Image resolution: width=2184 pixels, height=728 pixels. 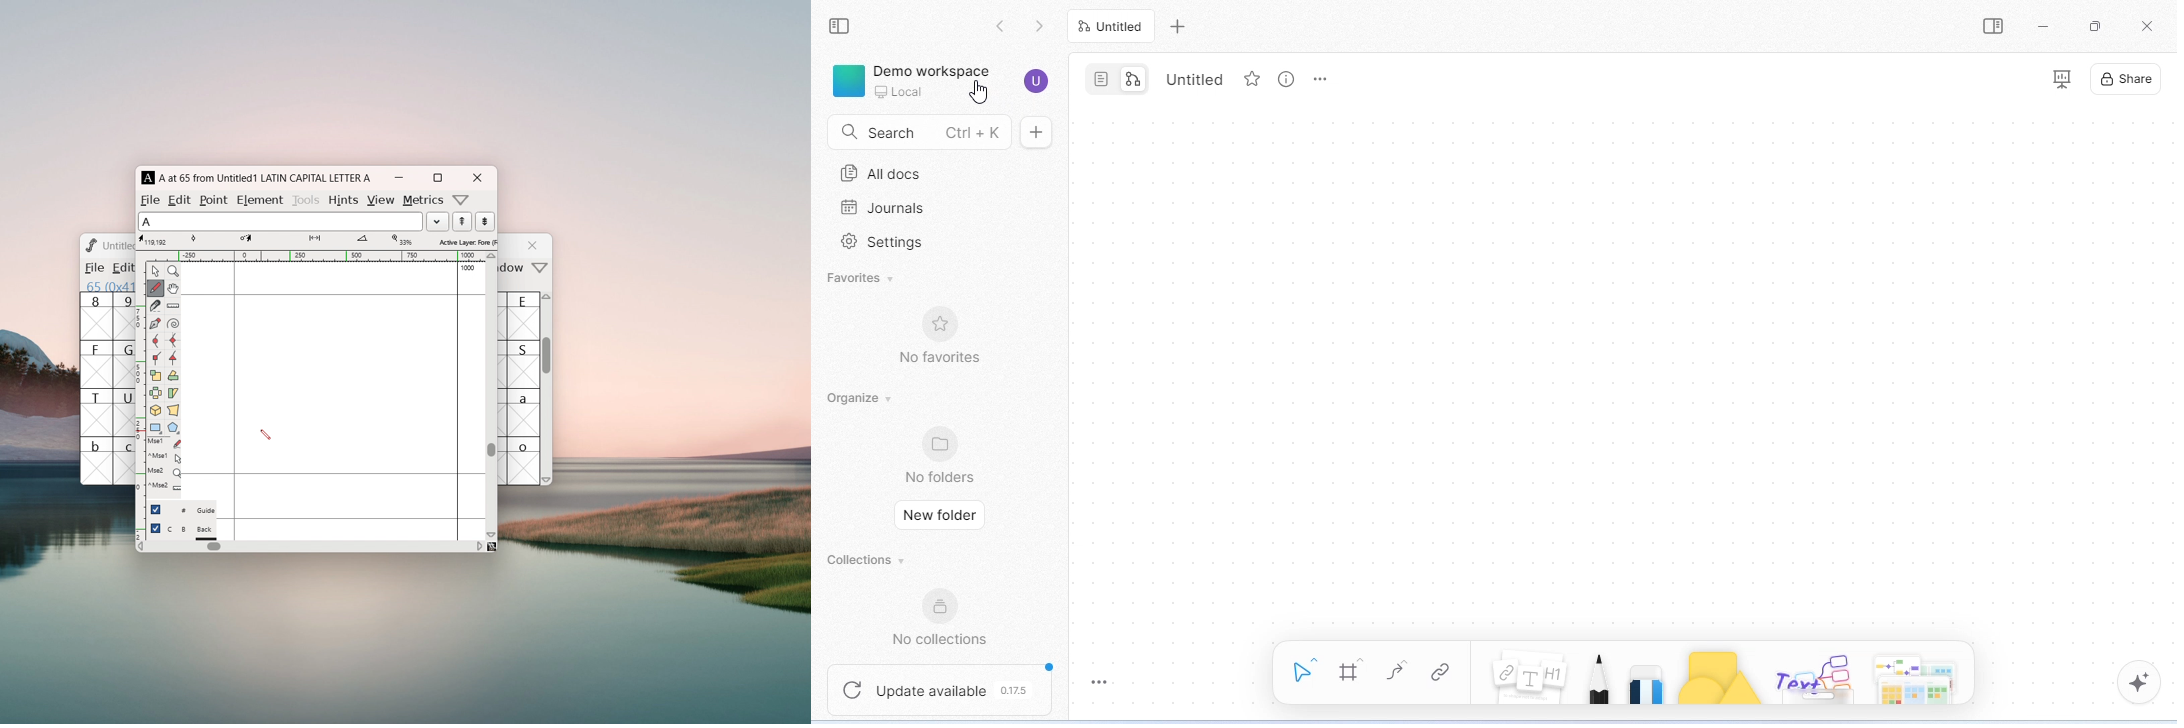 I want to click on new folder, so click(x=942, y=516).